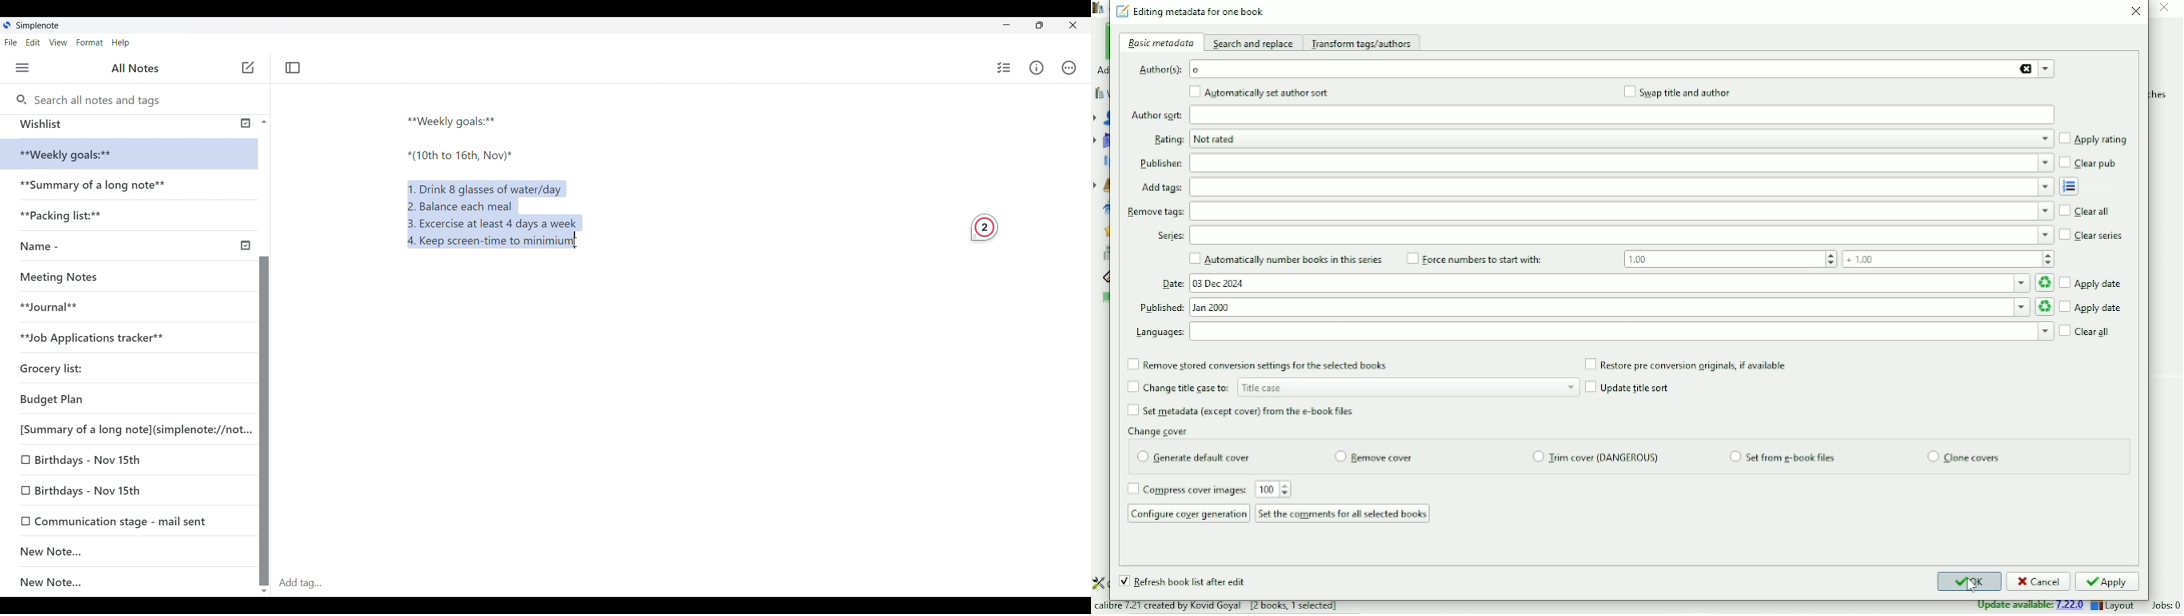  I want to click on 4. Keep screen-time to minimium, so click(488, 243).